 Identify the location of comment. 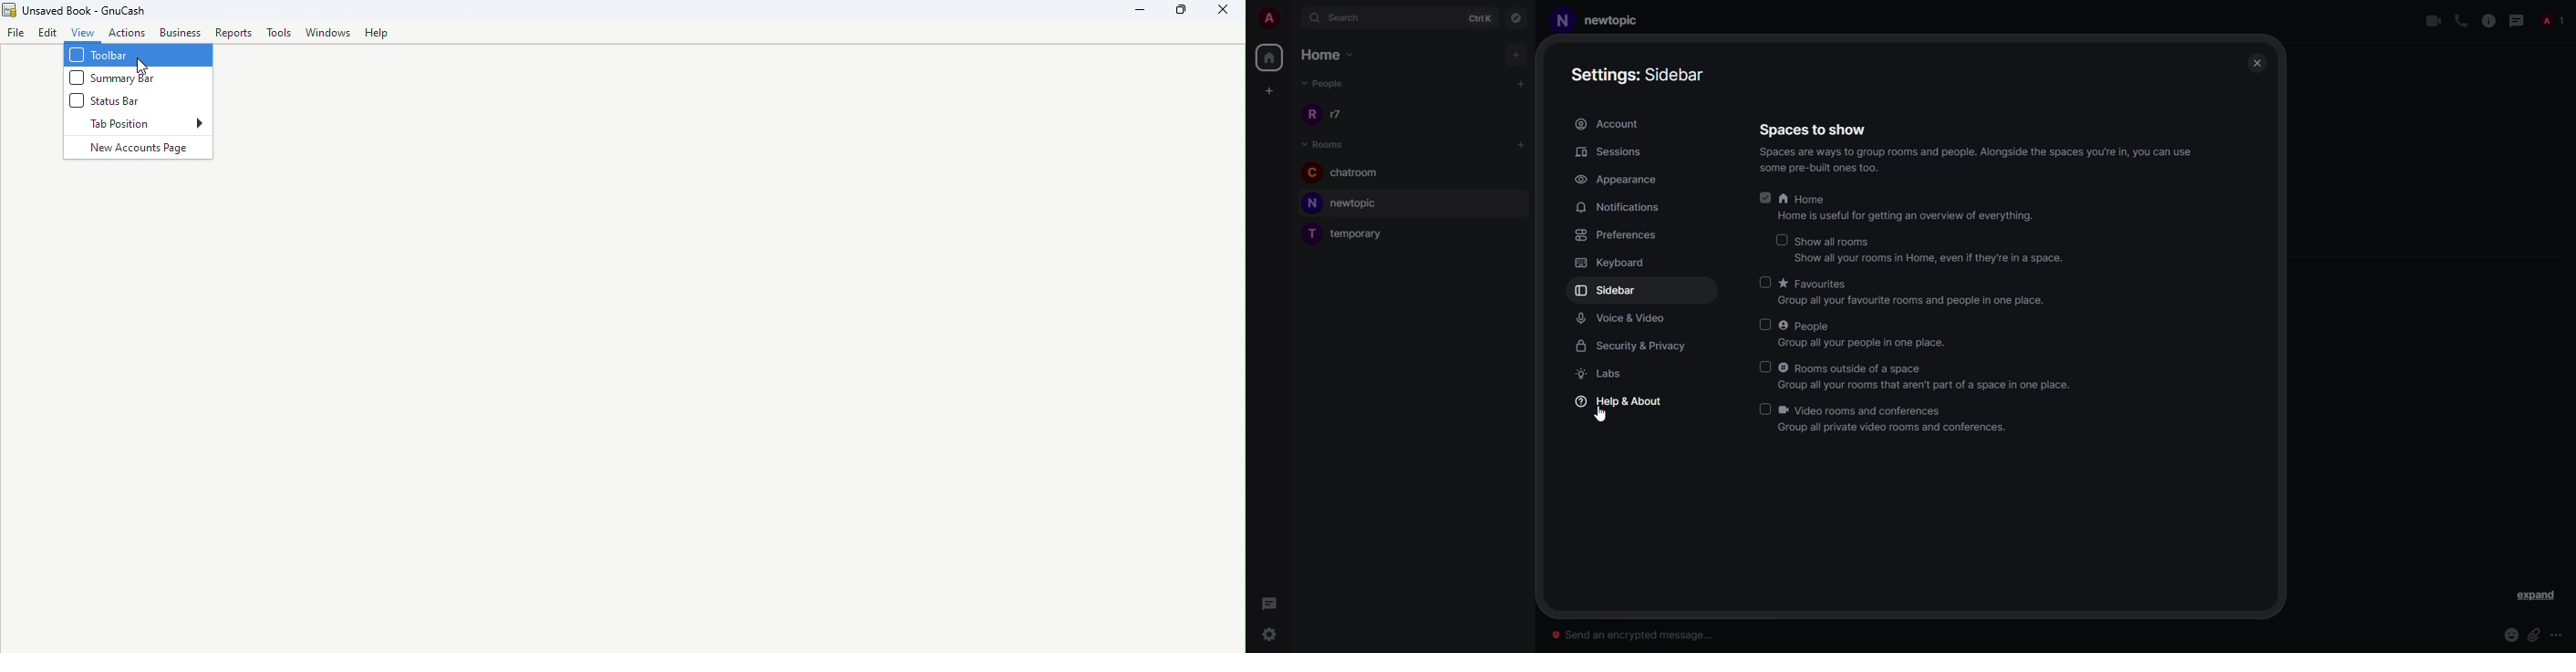
(1273, 606).